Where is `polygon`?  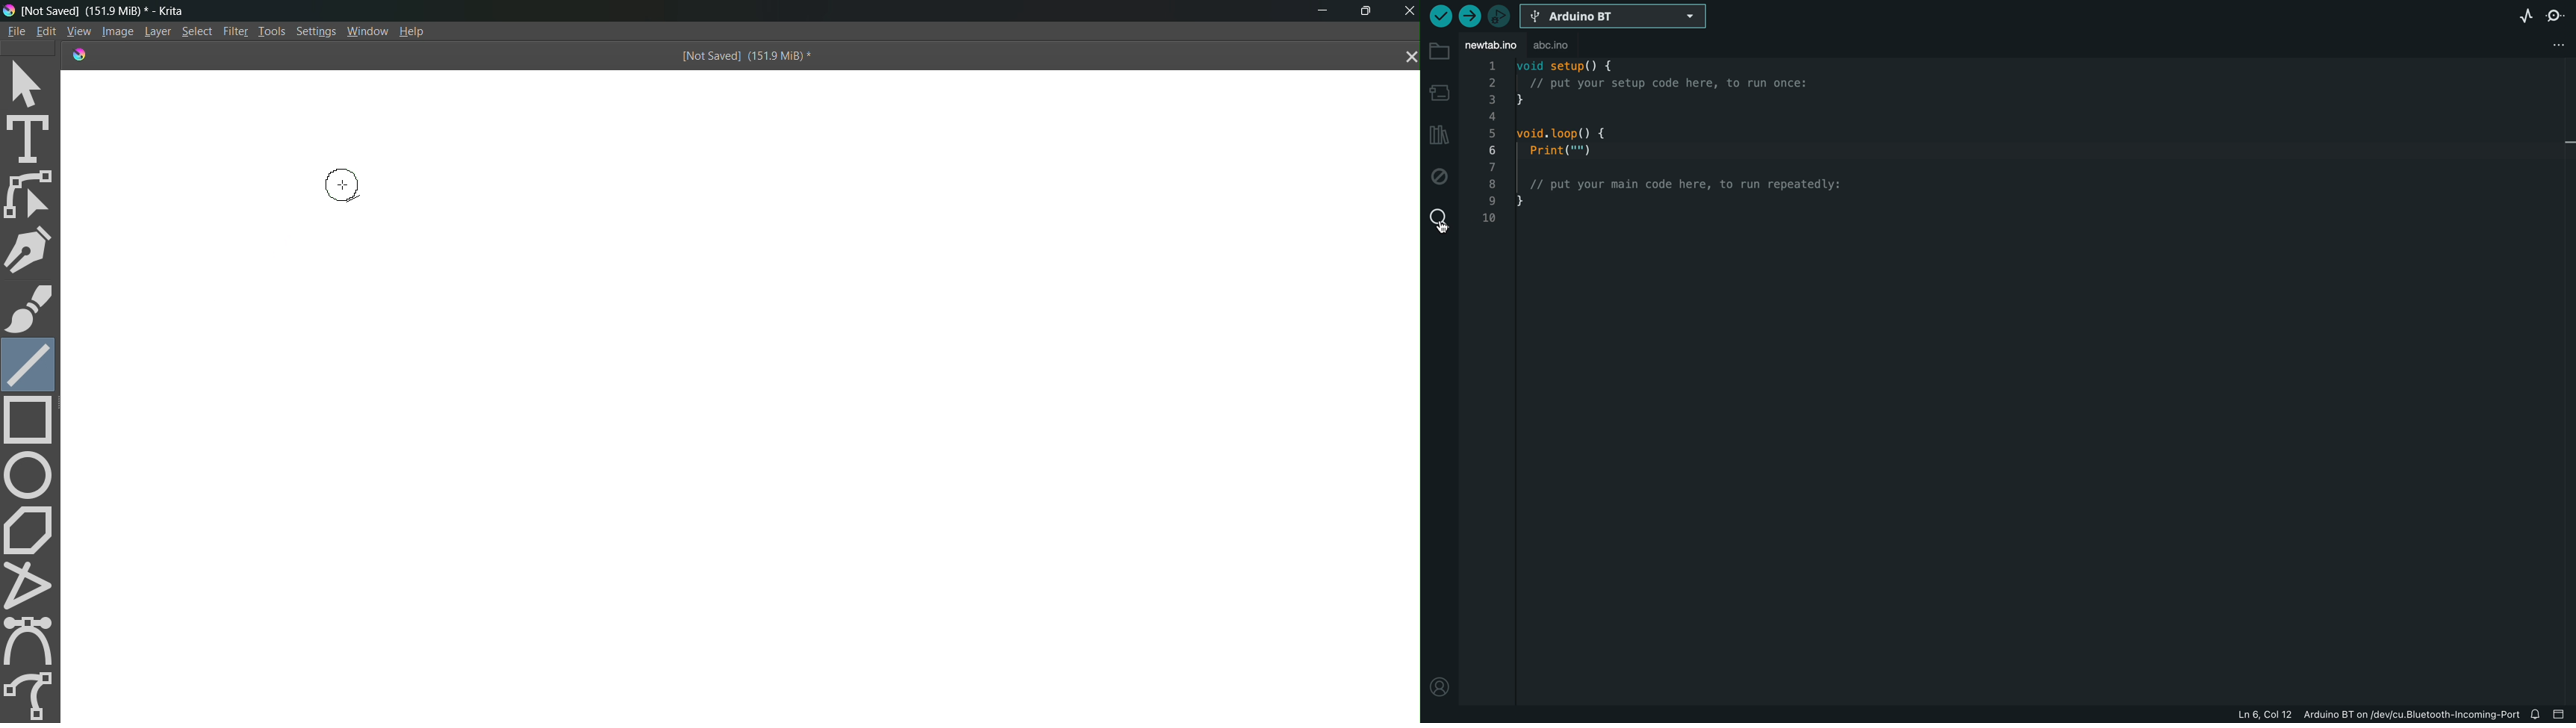
polygon is located at coordinates (31, 529).